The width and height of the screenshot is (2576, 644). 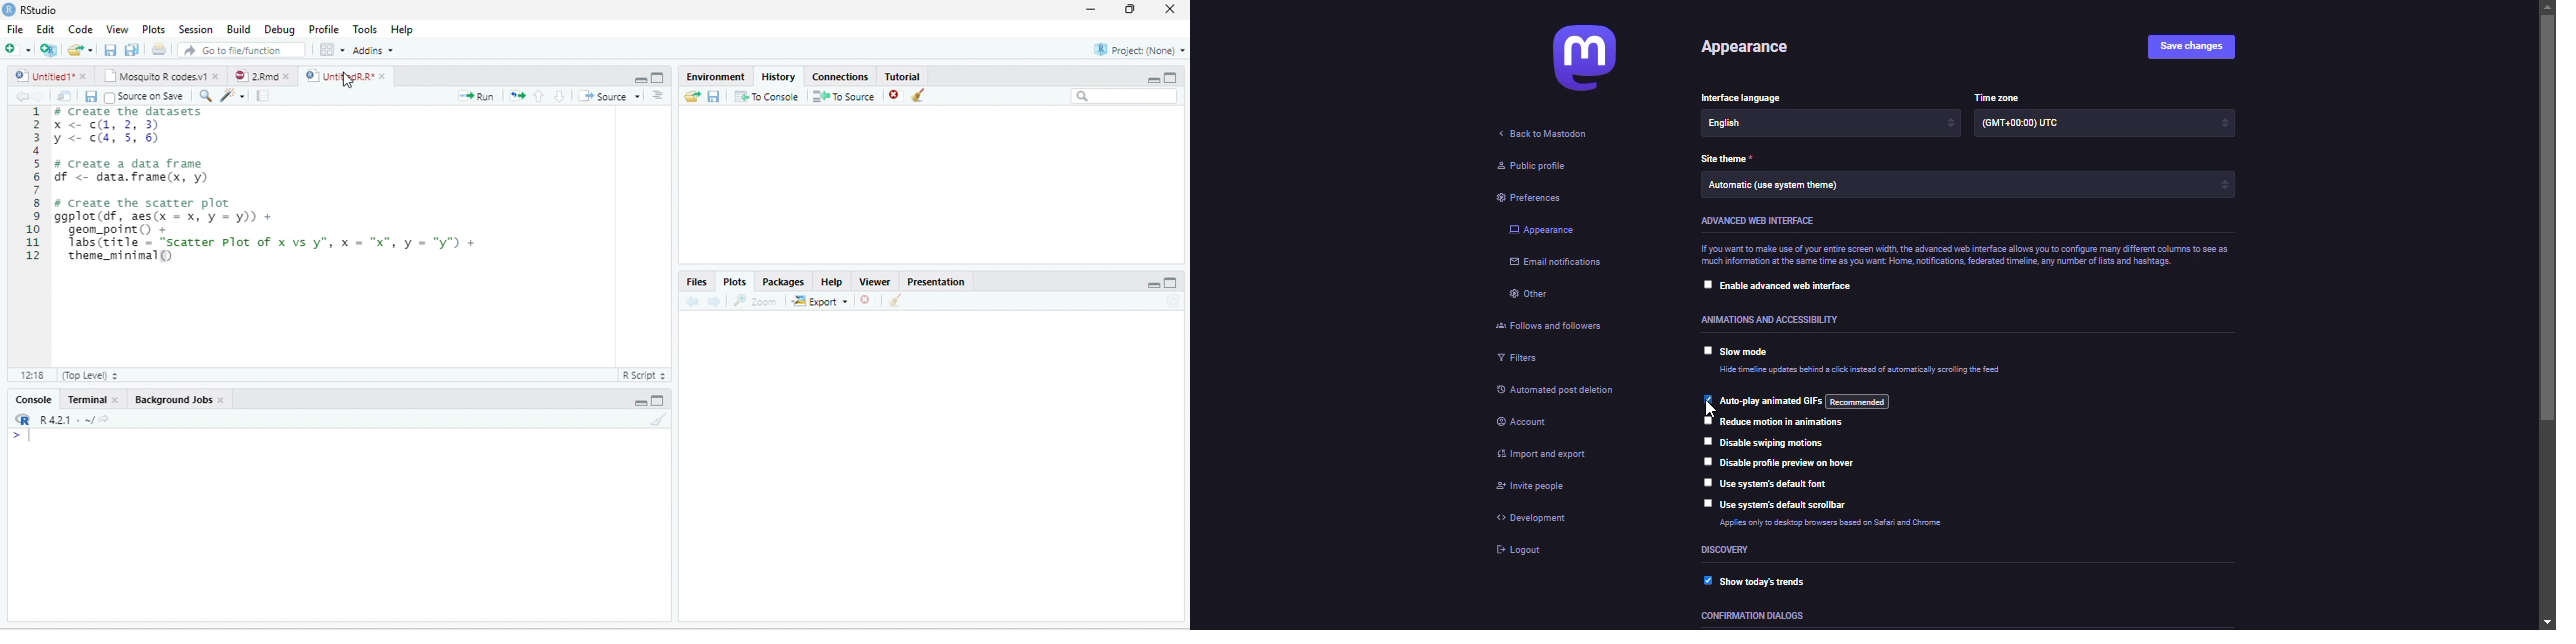 I want to click on Console, so click(x=33, y=400).